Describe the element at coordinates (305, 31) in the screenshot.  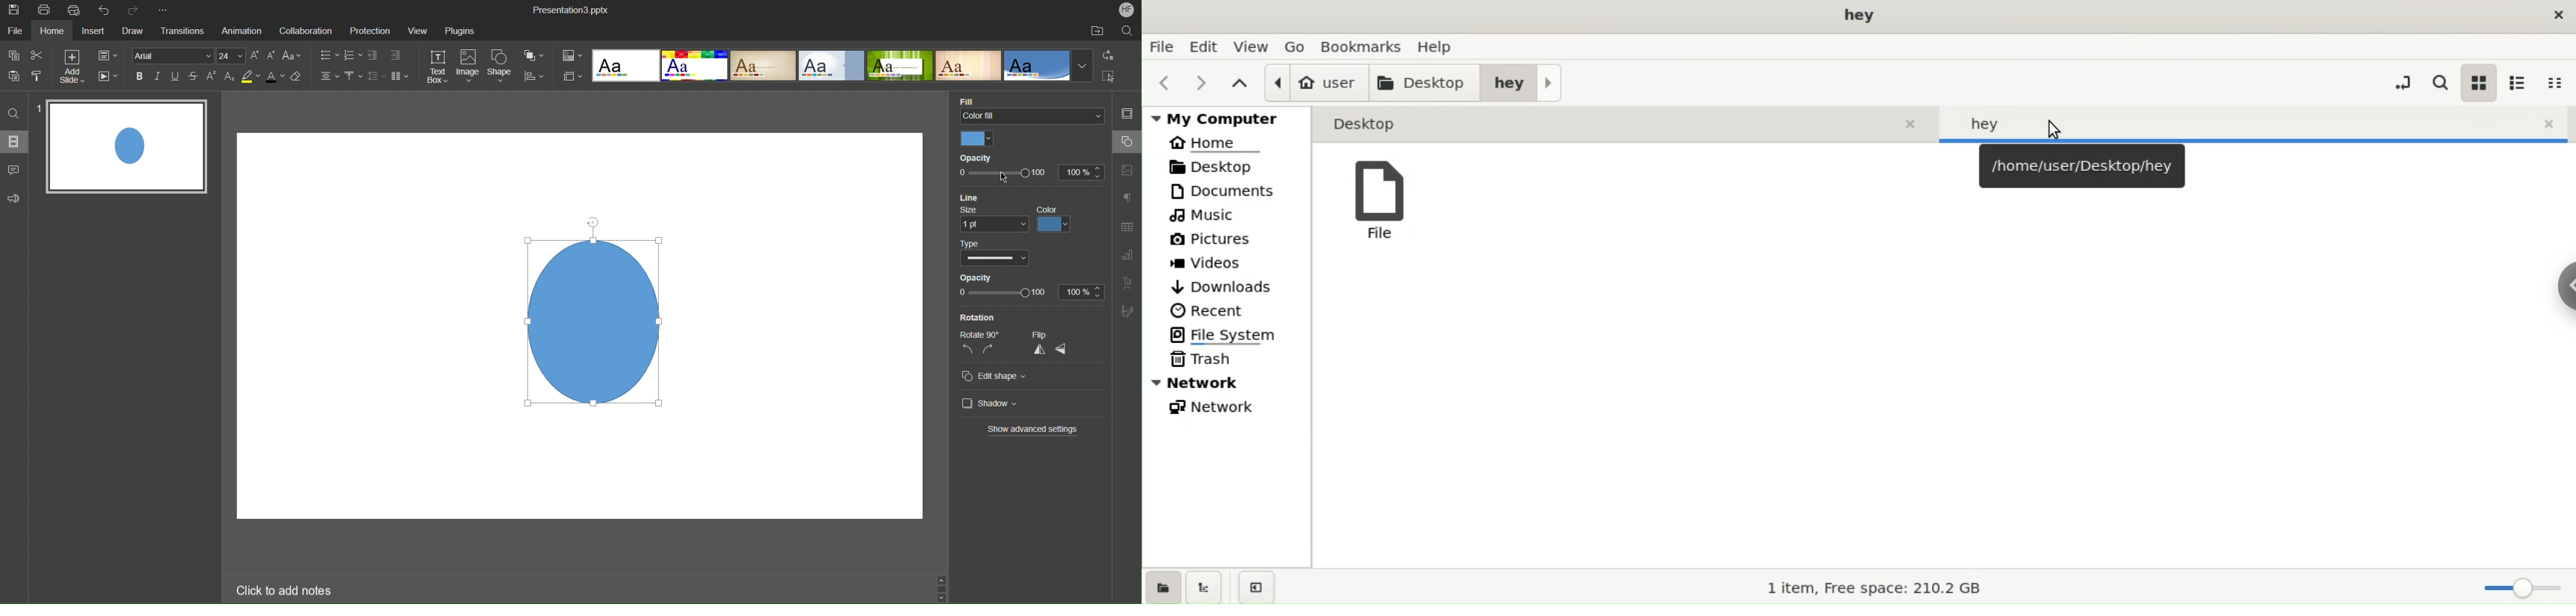
I see `Collaboration` at that location.